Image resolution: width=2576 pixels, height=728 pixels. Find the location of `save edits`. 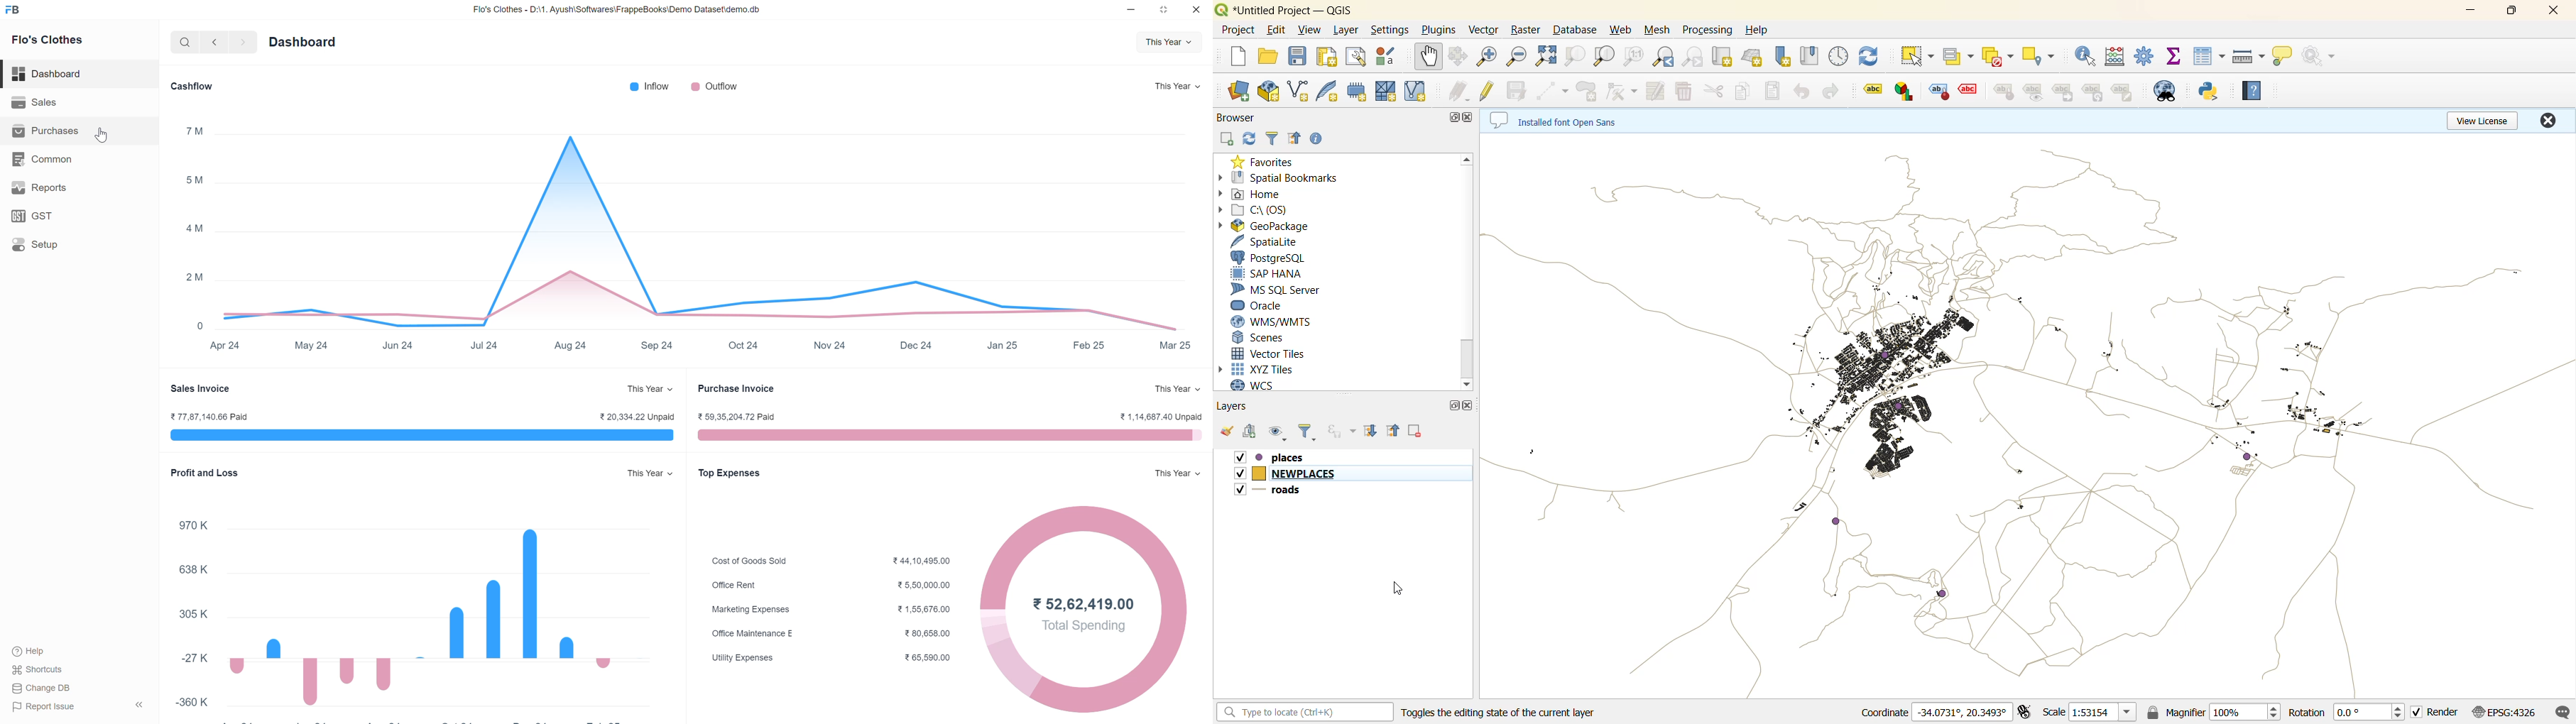

save edits is located at coordinates (1521, 89).